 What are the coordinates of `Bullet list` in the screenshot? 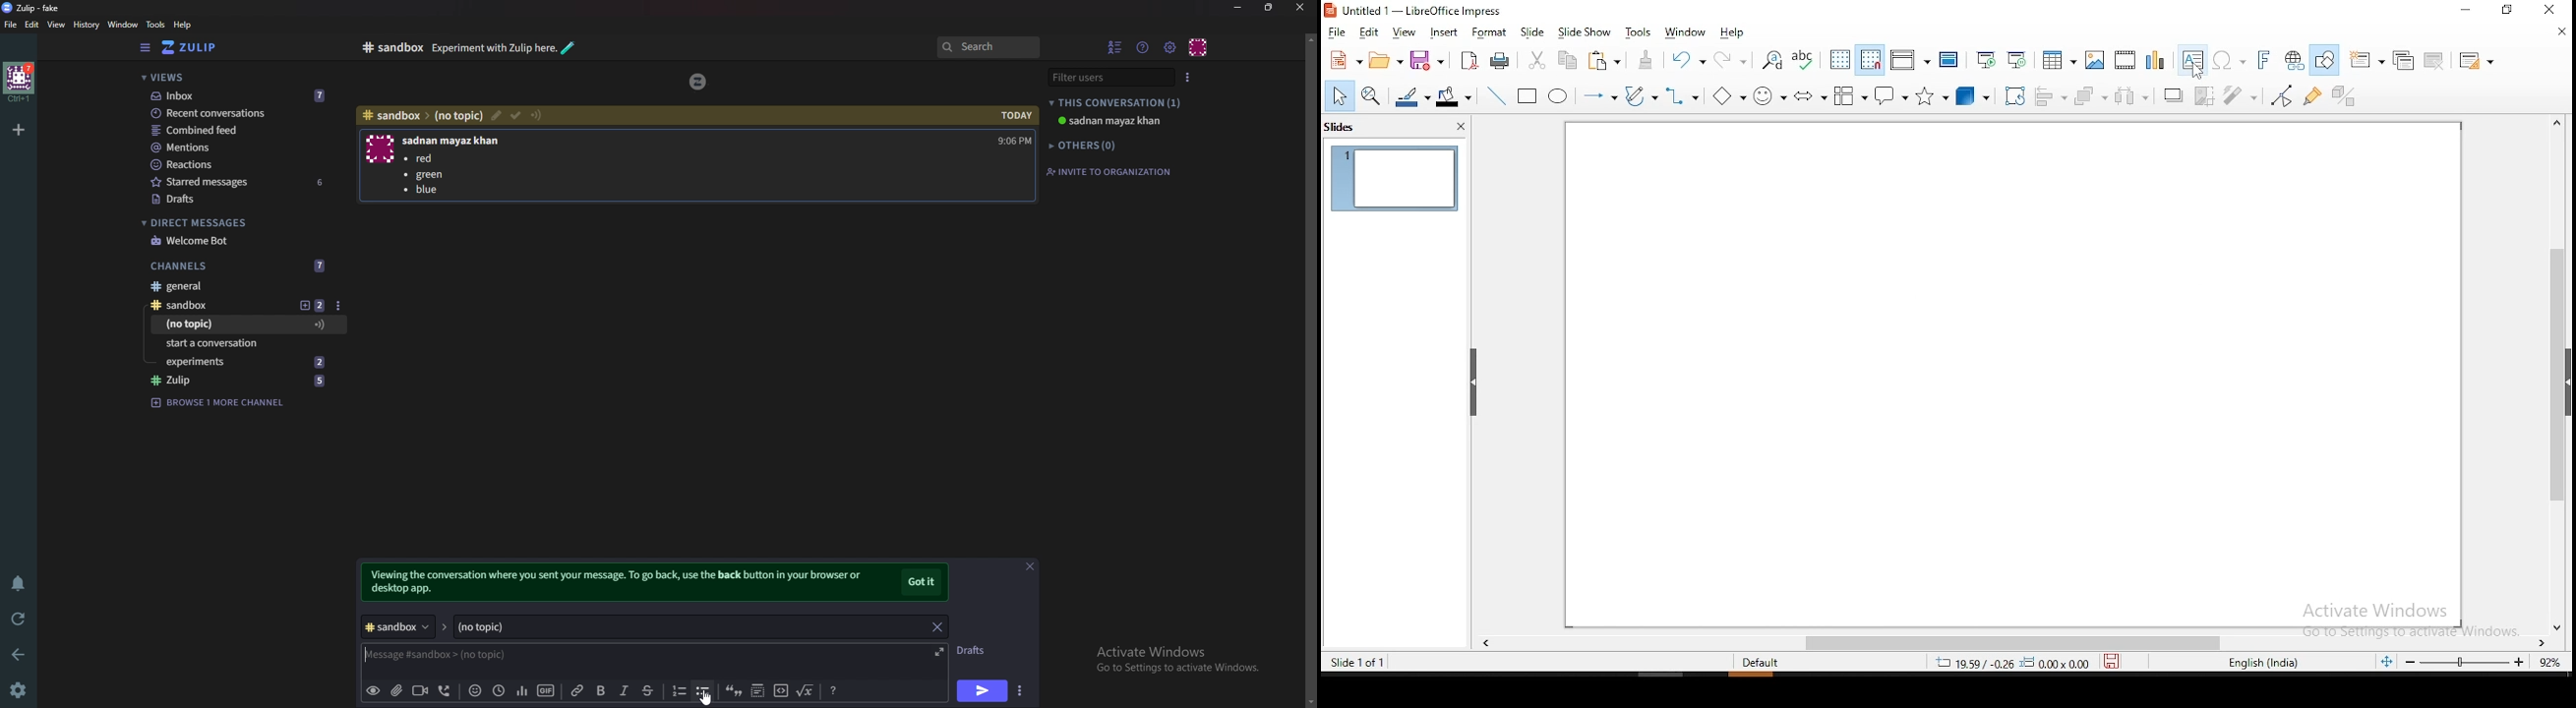 It's located at (425, 176).